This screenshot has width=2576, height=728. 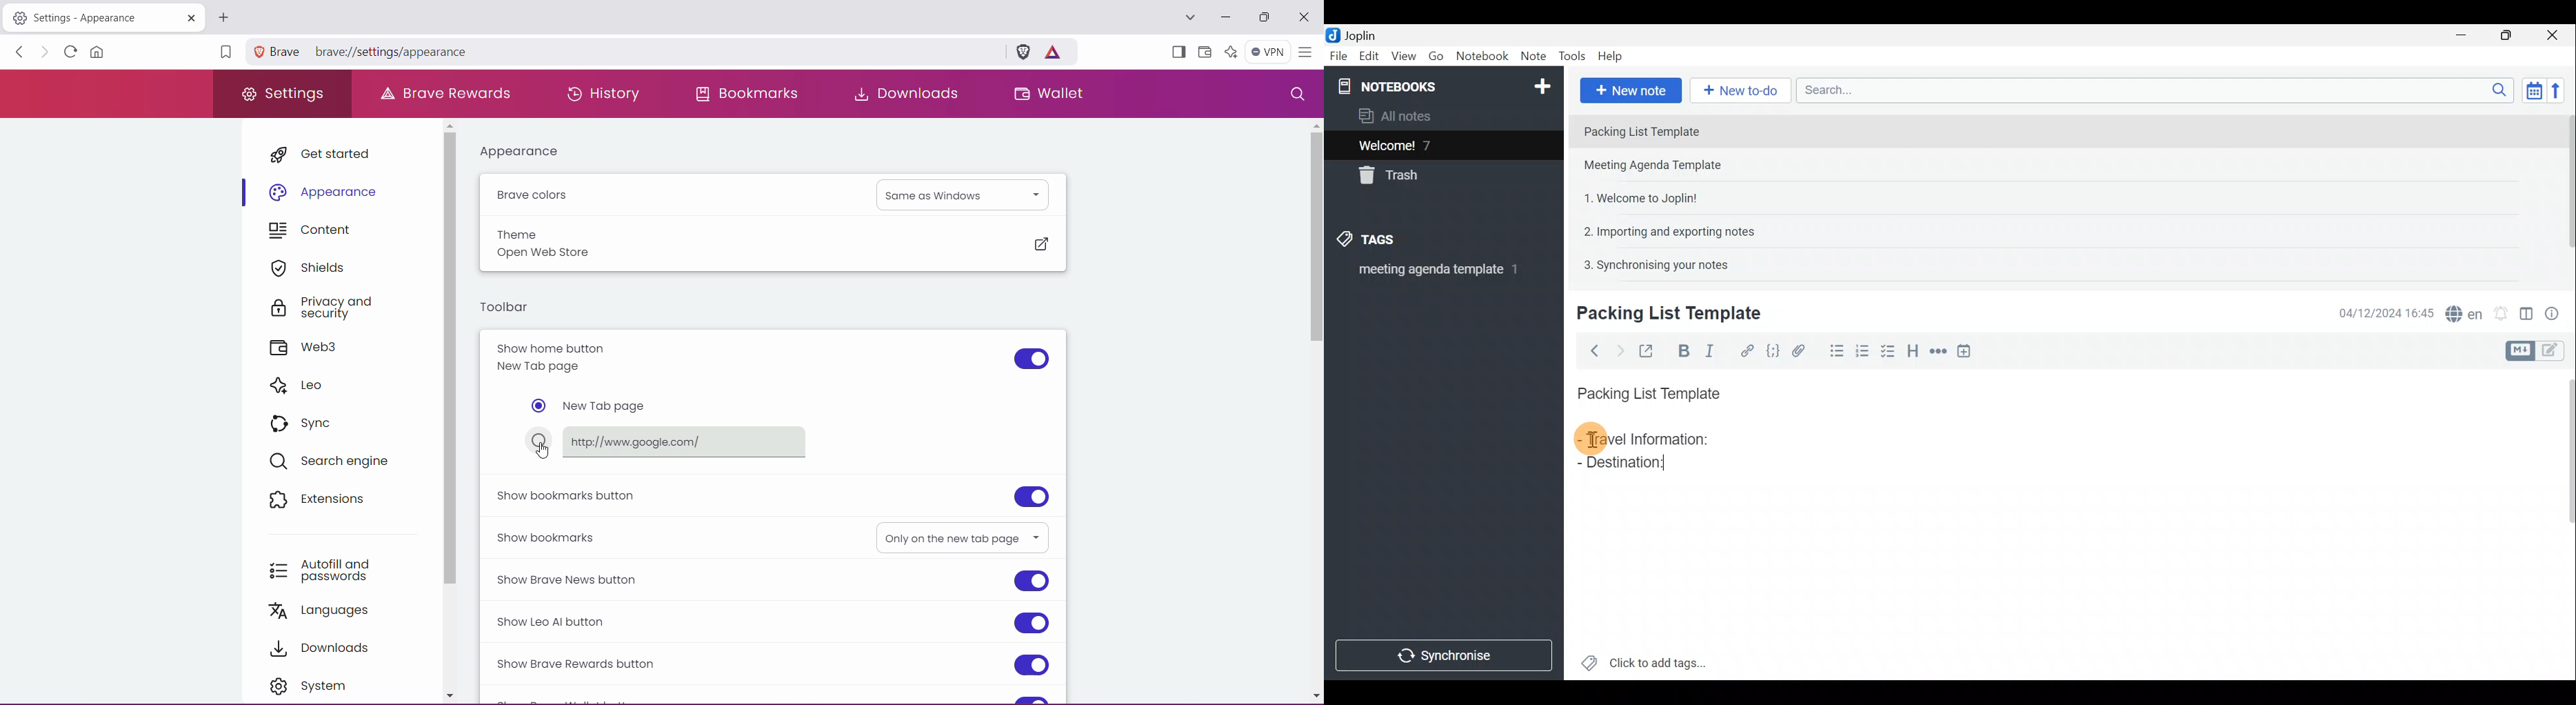 What do you see at coordinates (581, 664) in the screenshot?
I see `Show Brave rewards button` at bounding box center [581, 664].